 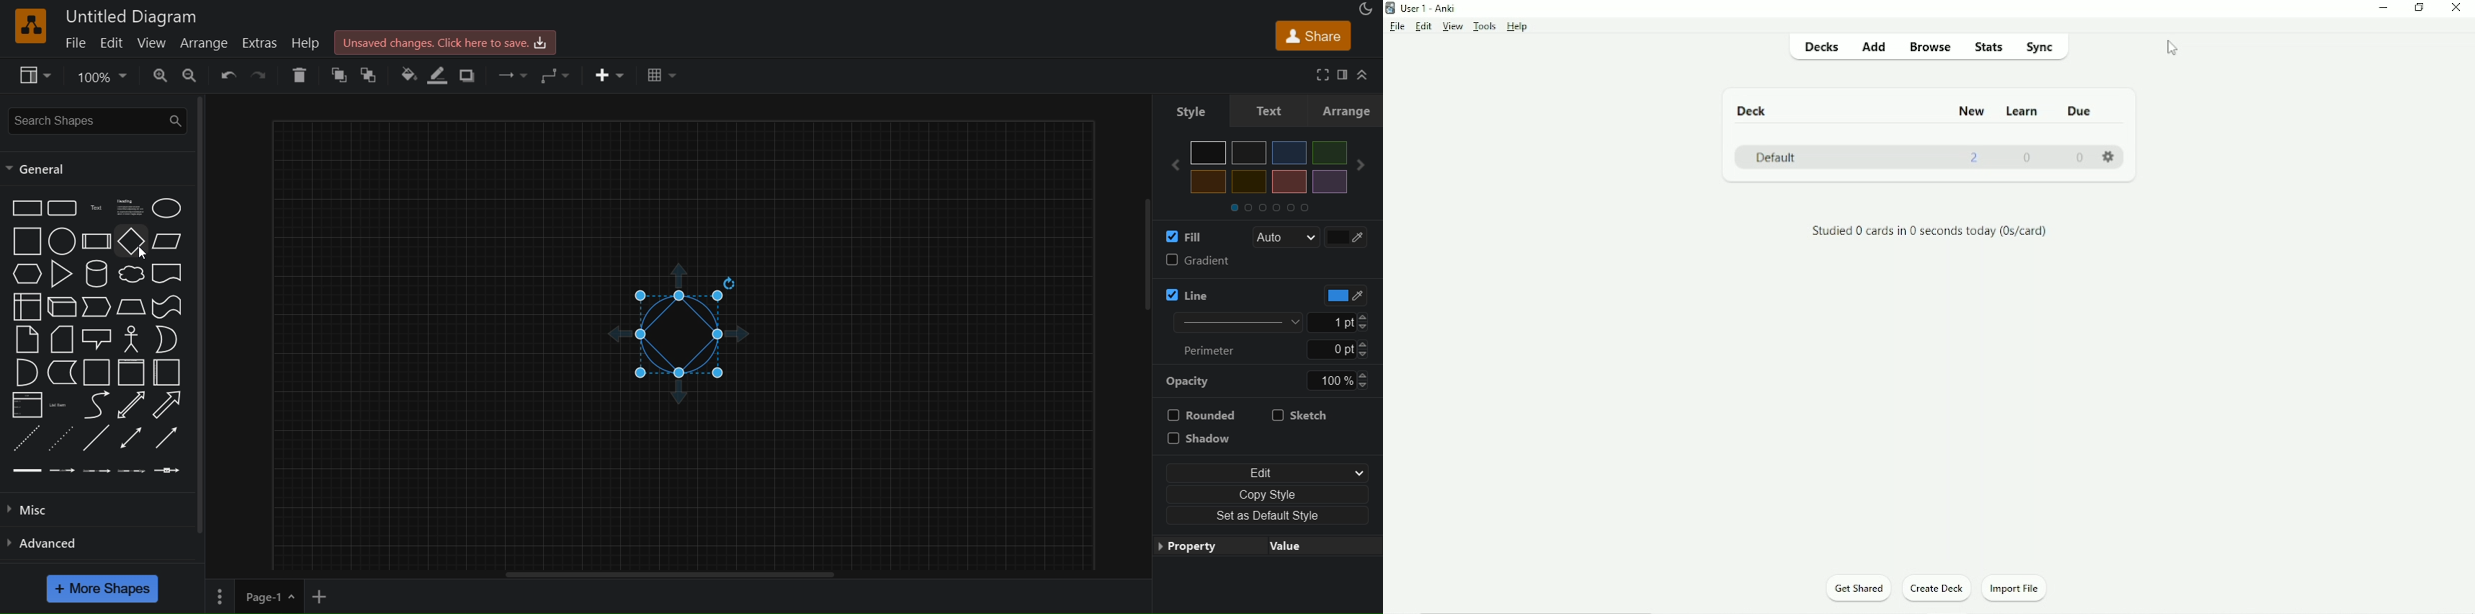 I want to click on File, so click(x=1397, y=26).